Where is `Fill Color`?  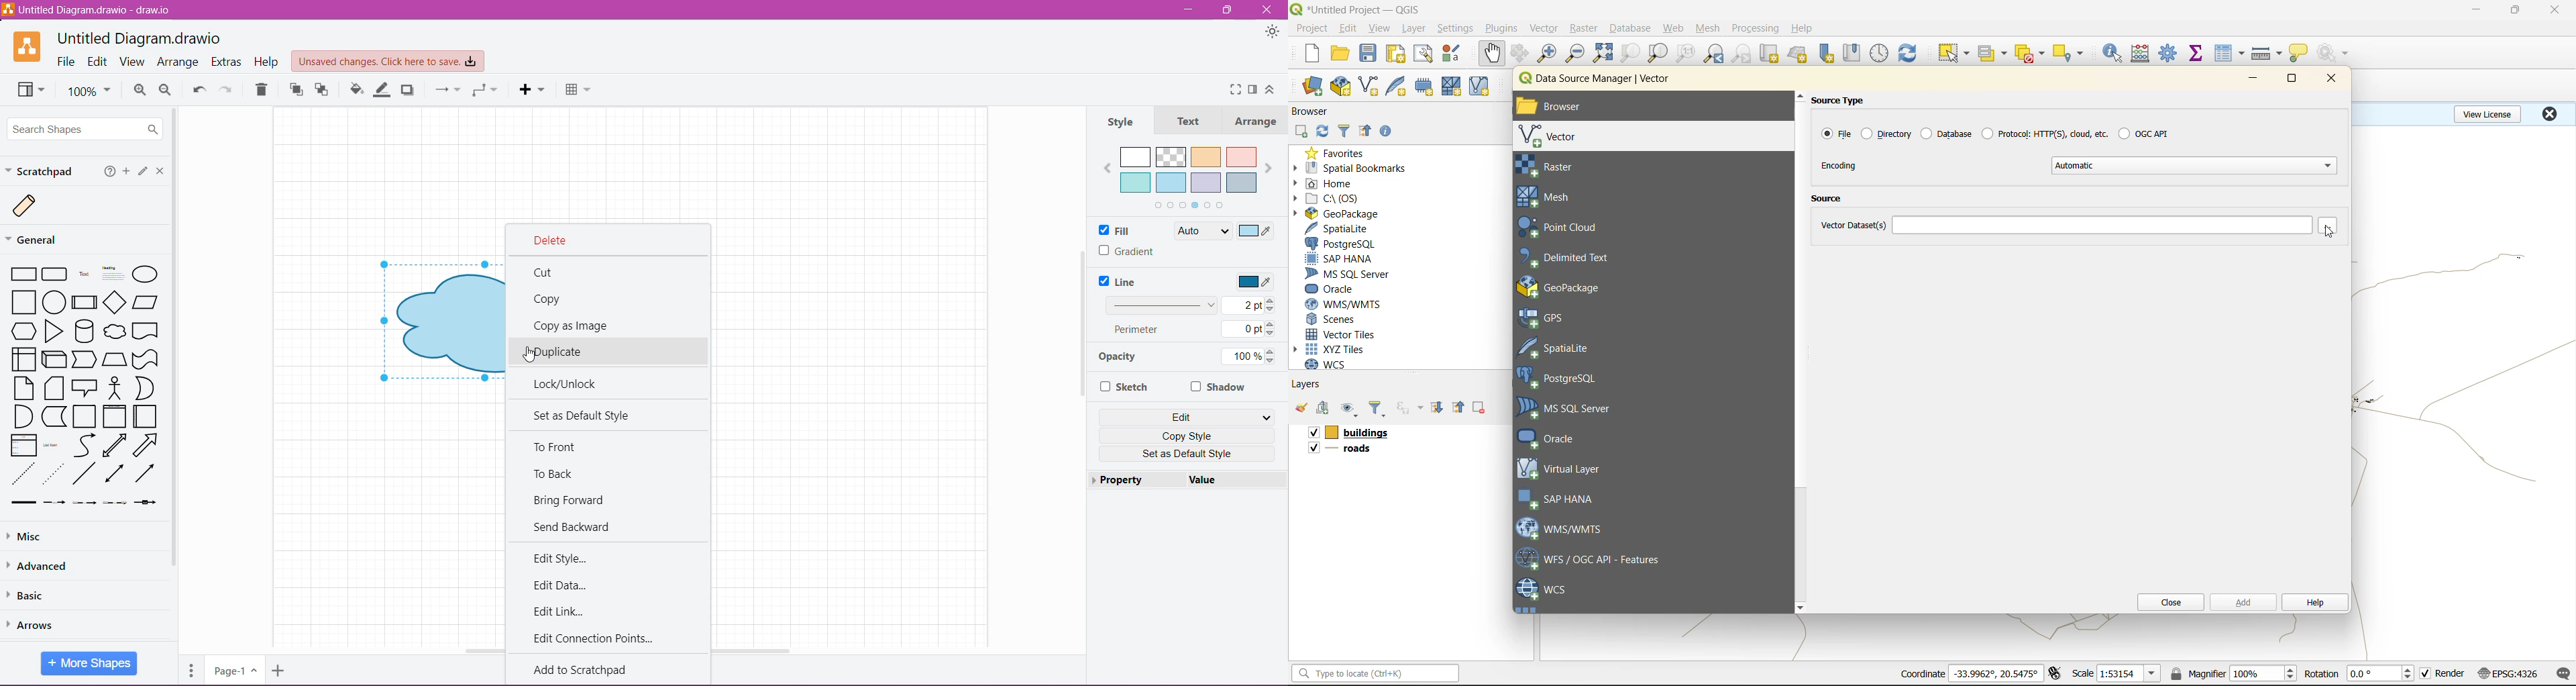 Fill Color is located at coordinates (356, 90).